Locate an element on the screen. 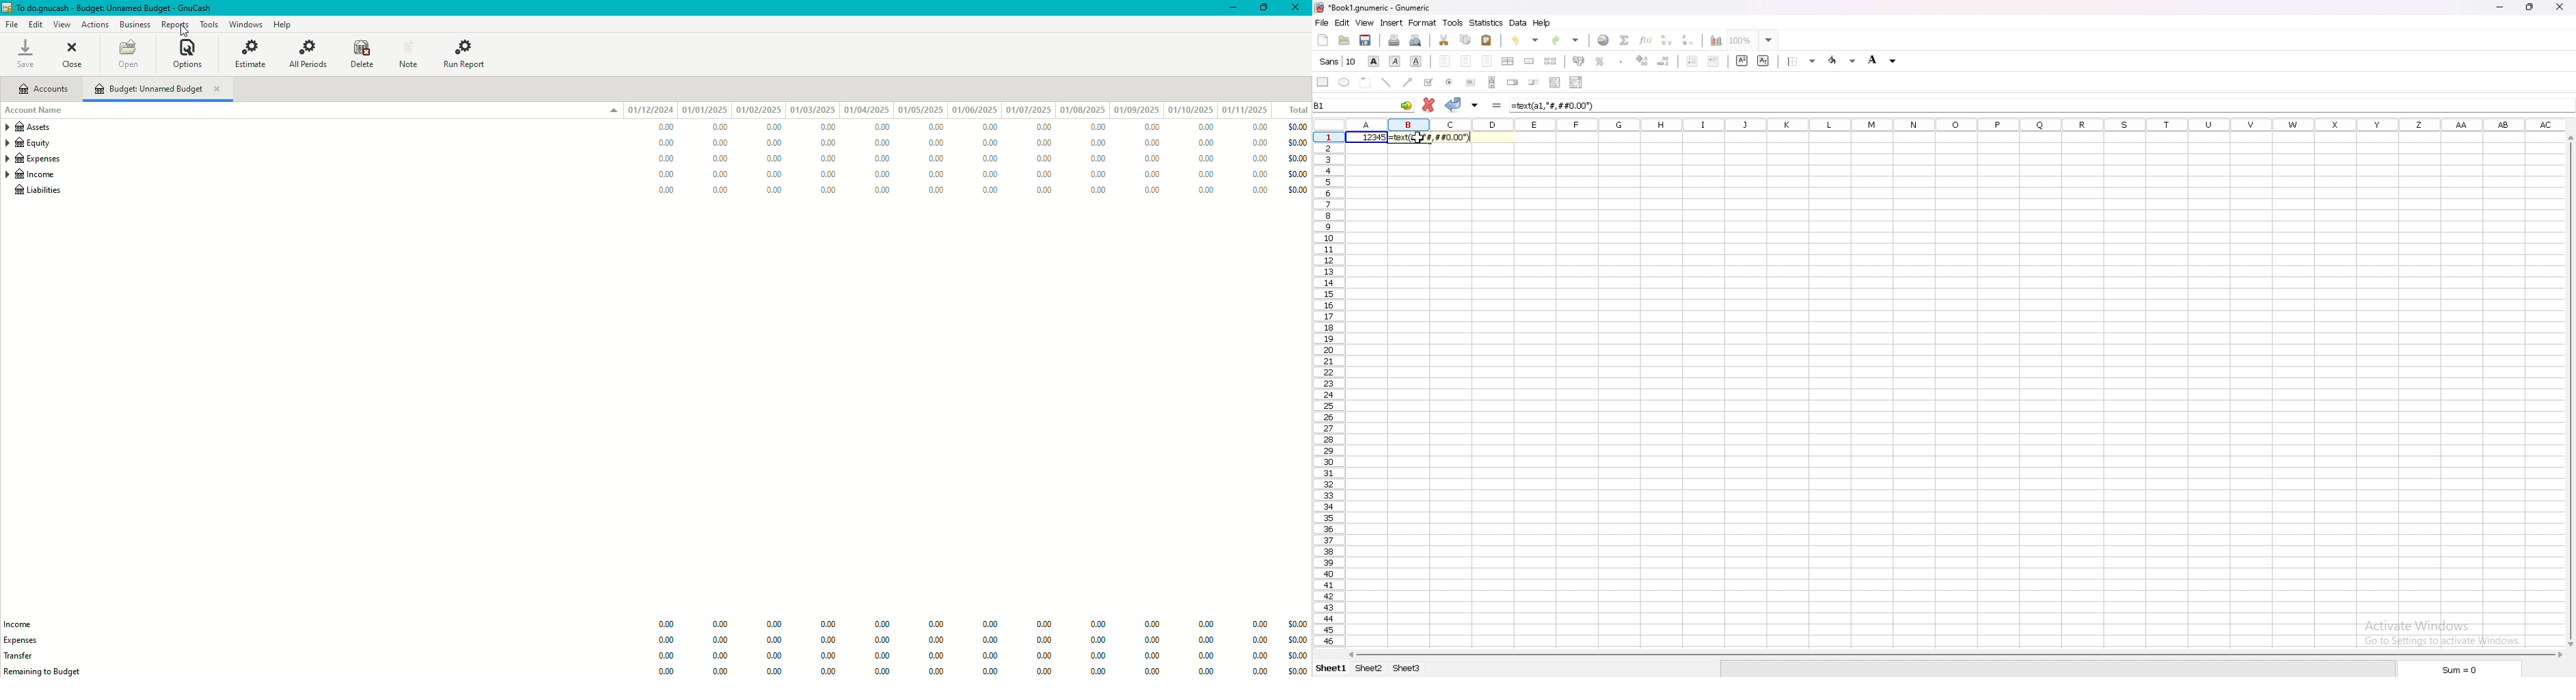 The width and height of the screenshot is (2576, 700). 0.00 is located at coordinates (662, 127).